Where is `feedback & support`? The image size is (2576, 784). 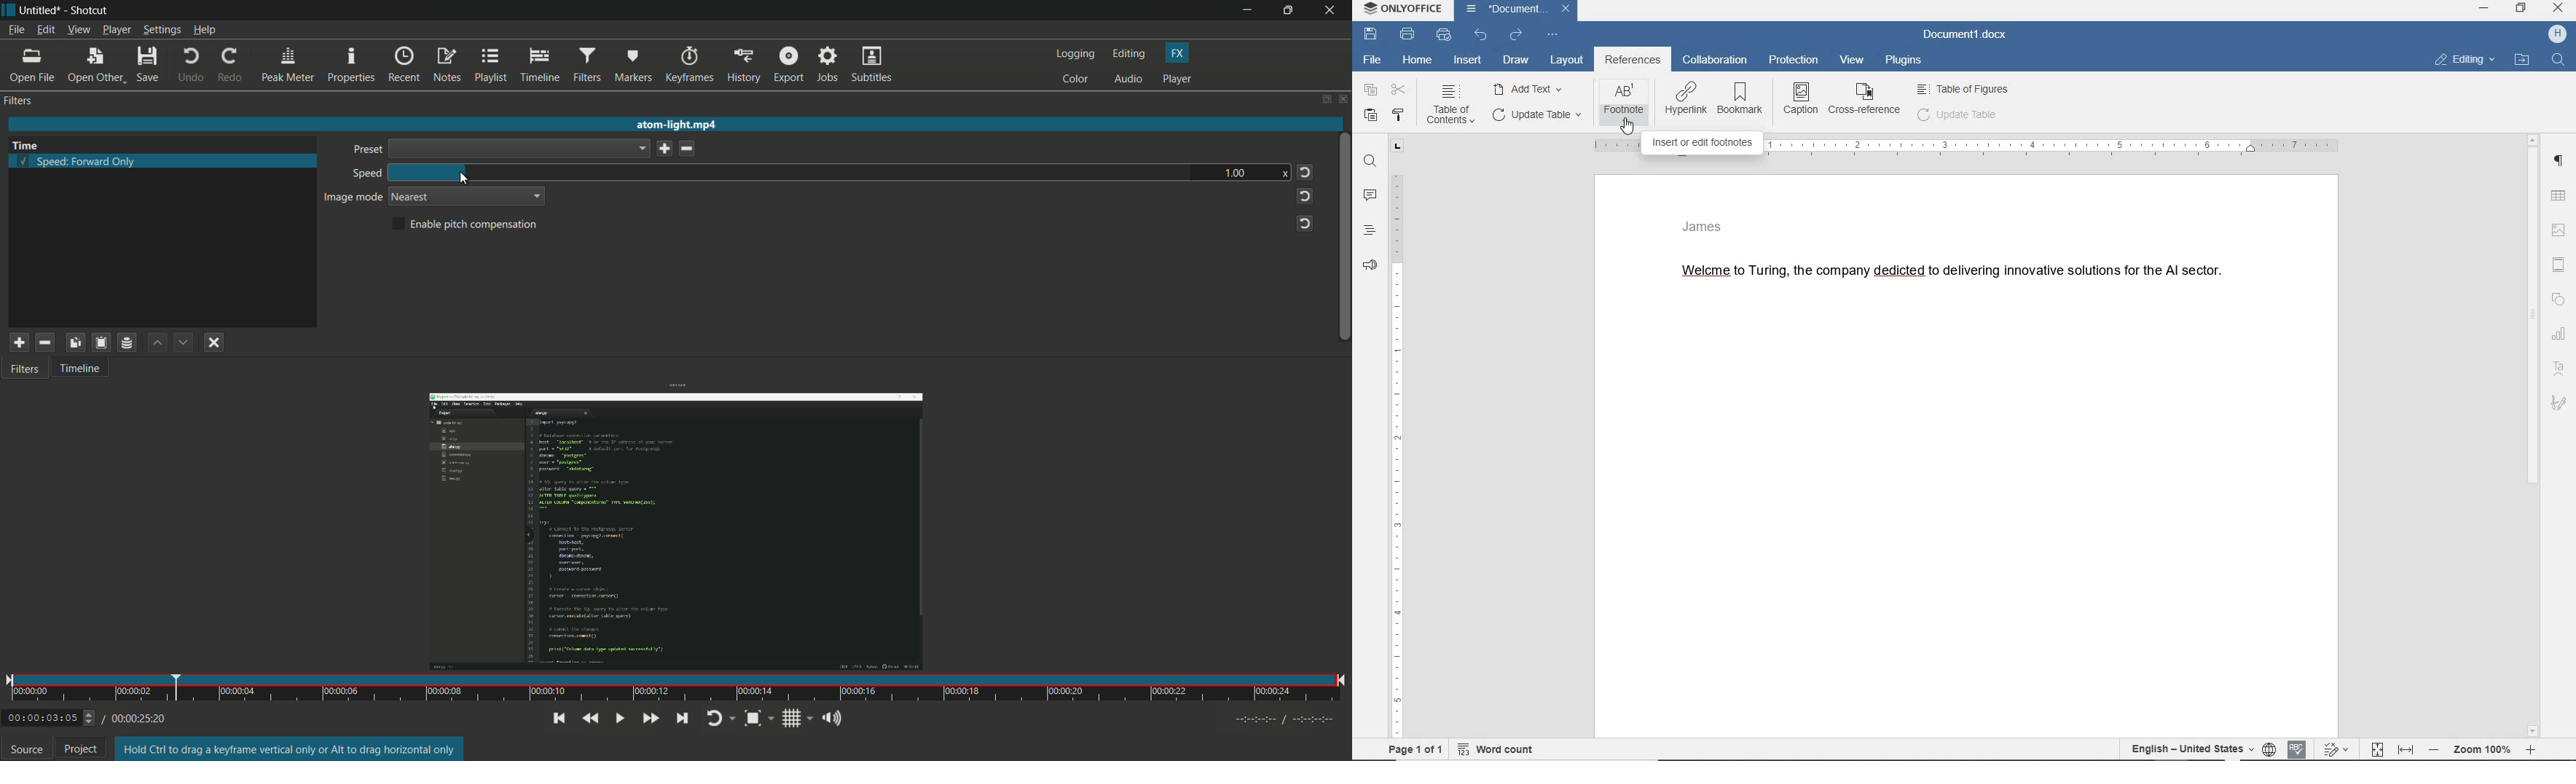
feedback & support is located at coordinates (1370, 261).